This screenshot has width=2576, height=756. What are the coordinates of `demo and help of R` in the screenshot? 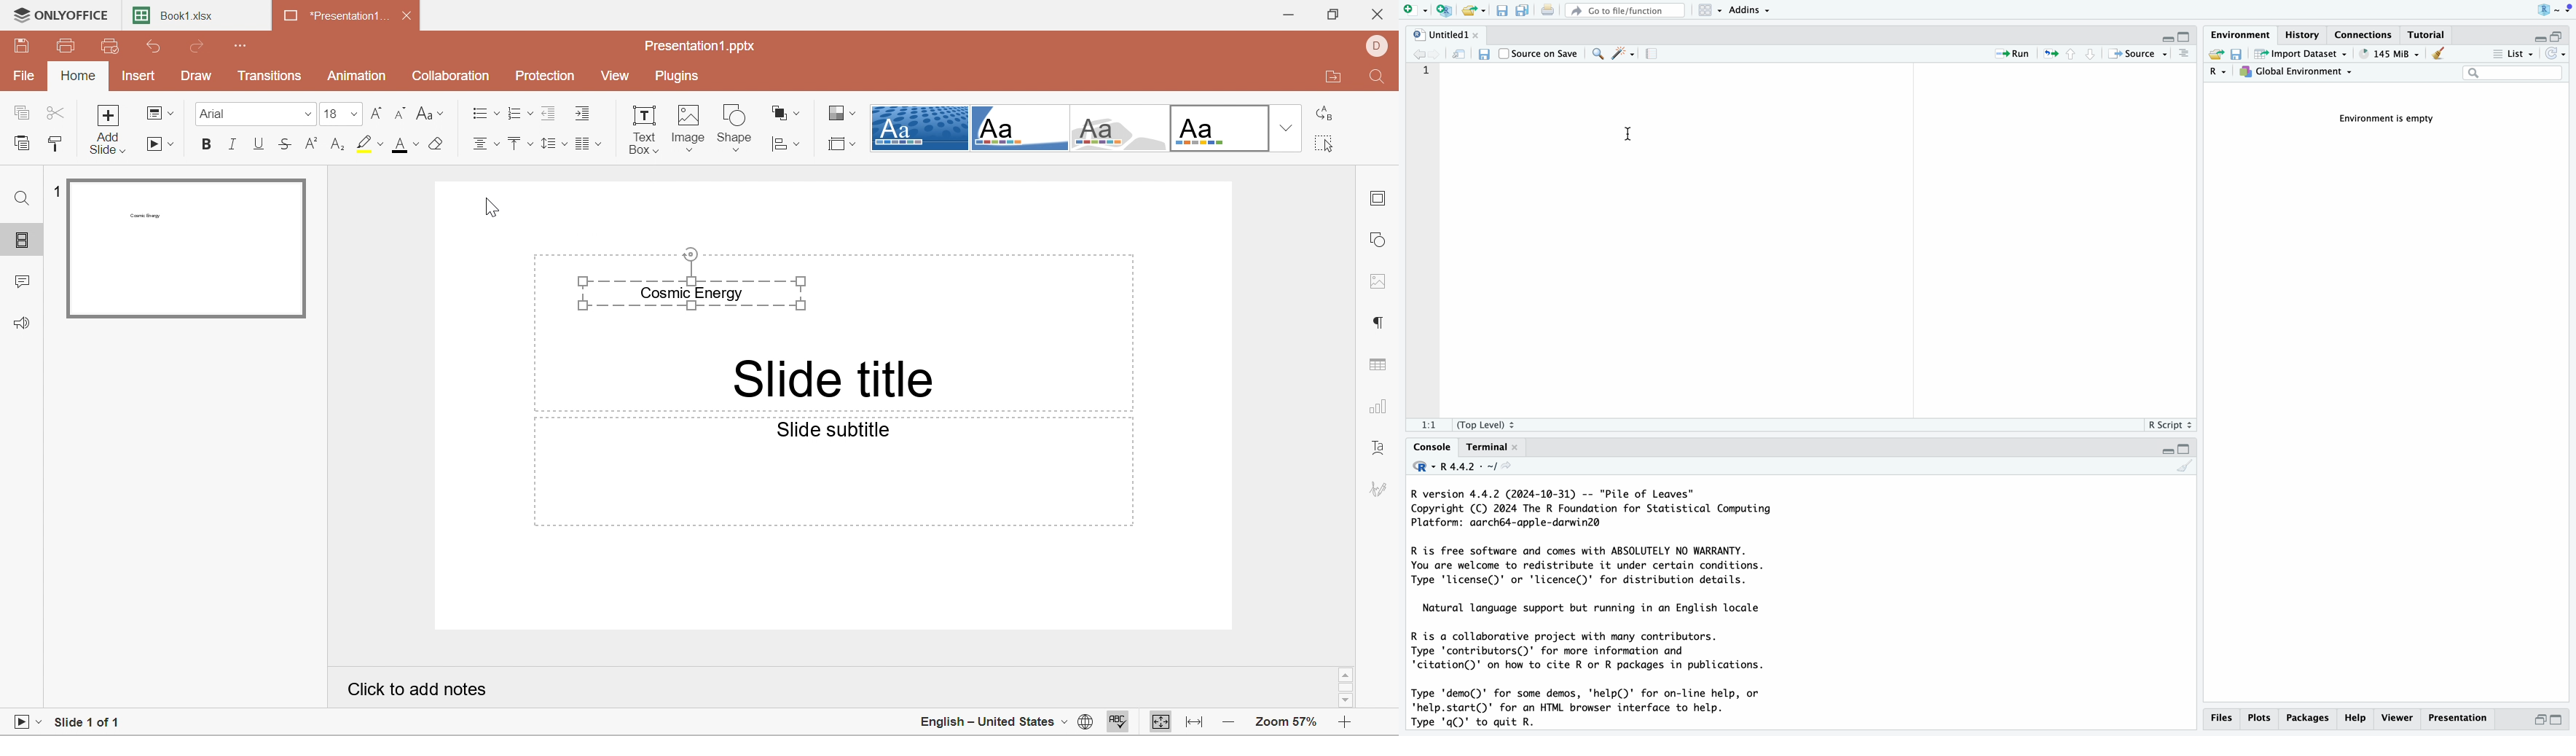 It's located at (1588, 709).